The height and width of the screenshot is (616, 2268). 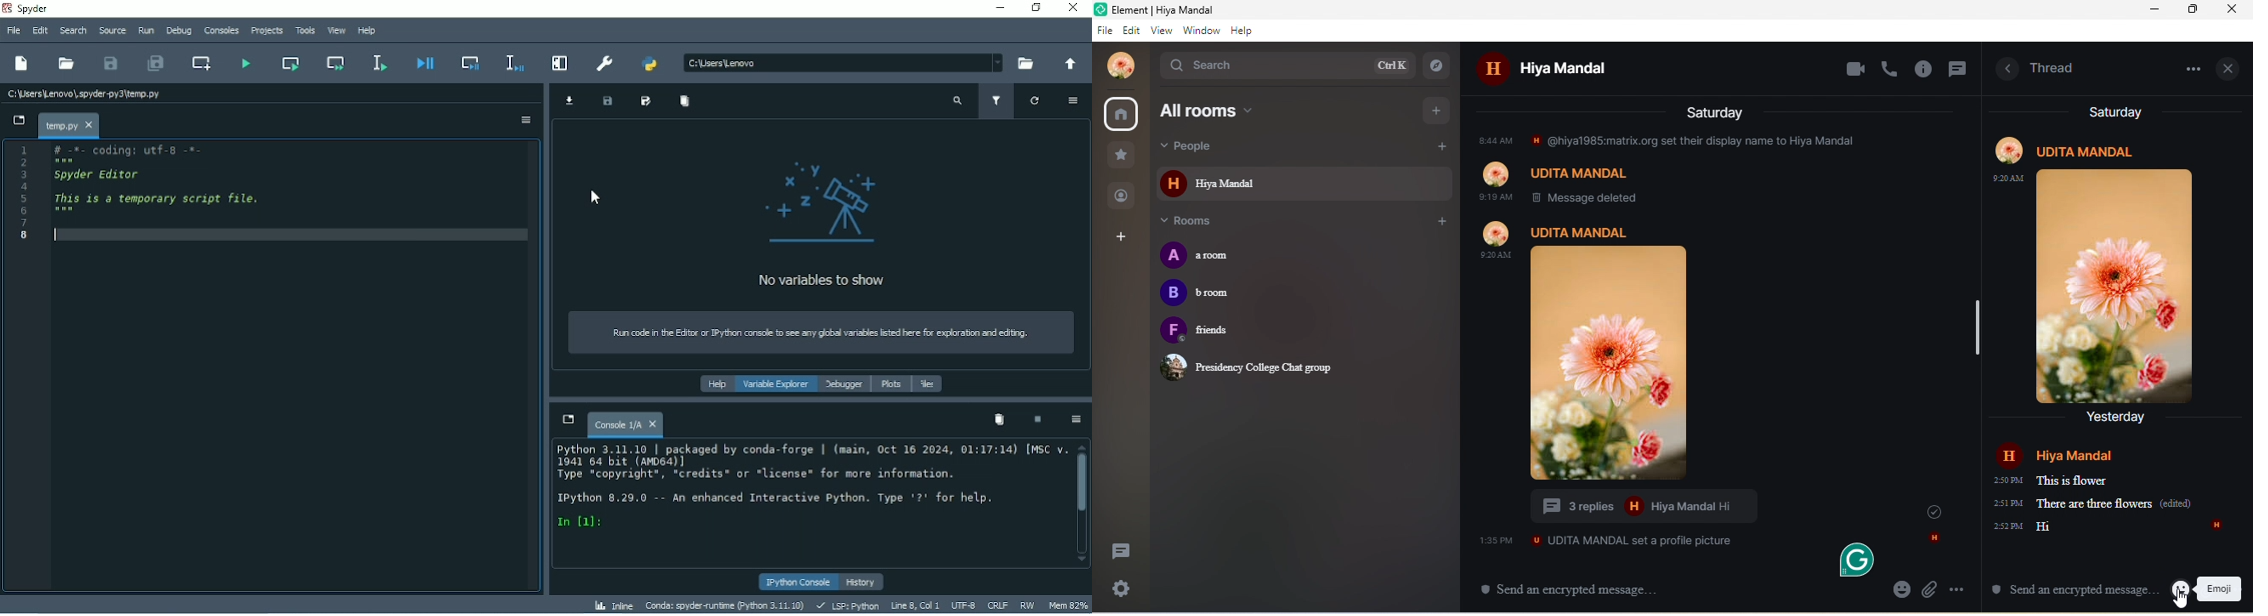 What do you see at coordinates (39, 29) in the screenshot?
I see `Edit` at bounding box center [39, 29].